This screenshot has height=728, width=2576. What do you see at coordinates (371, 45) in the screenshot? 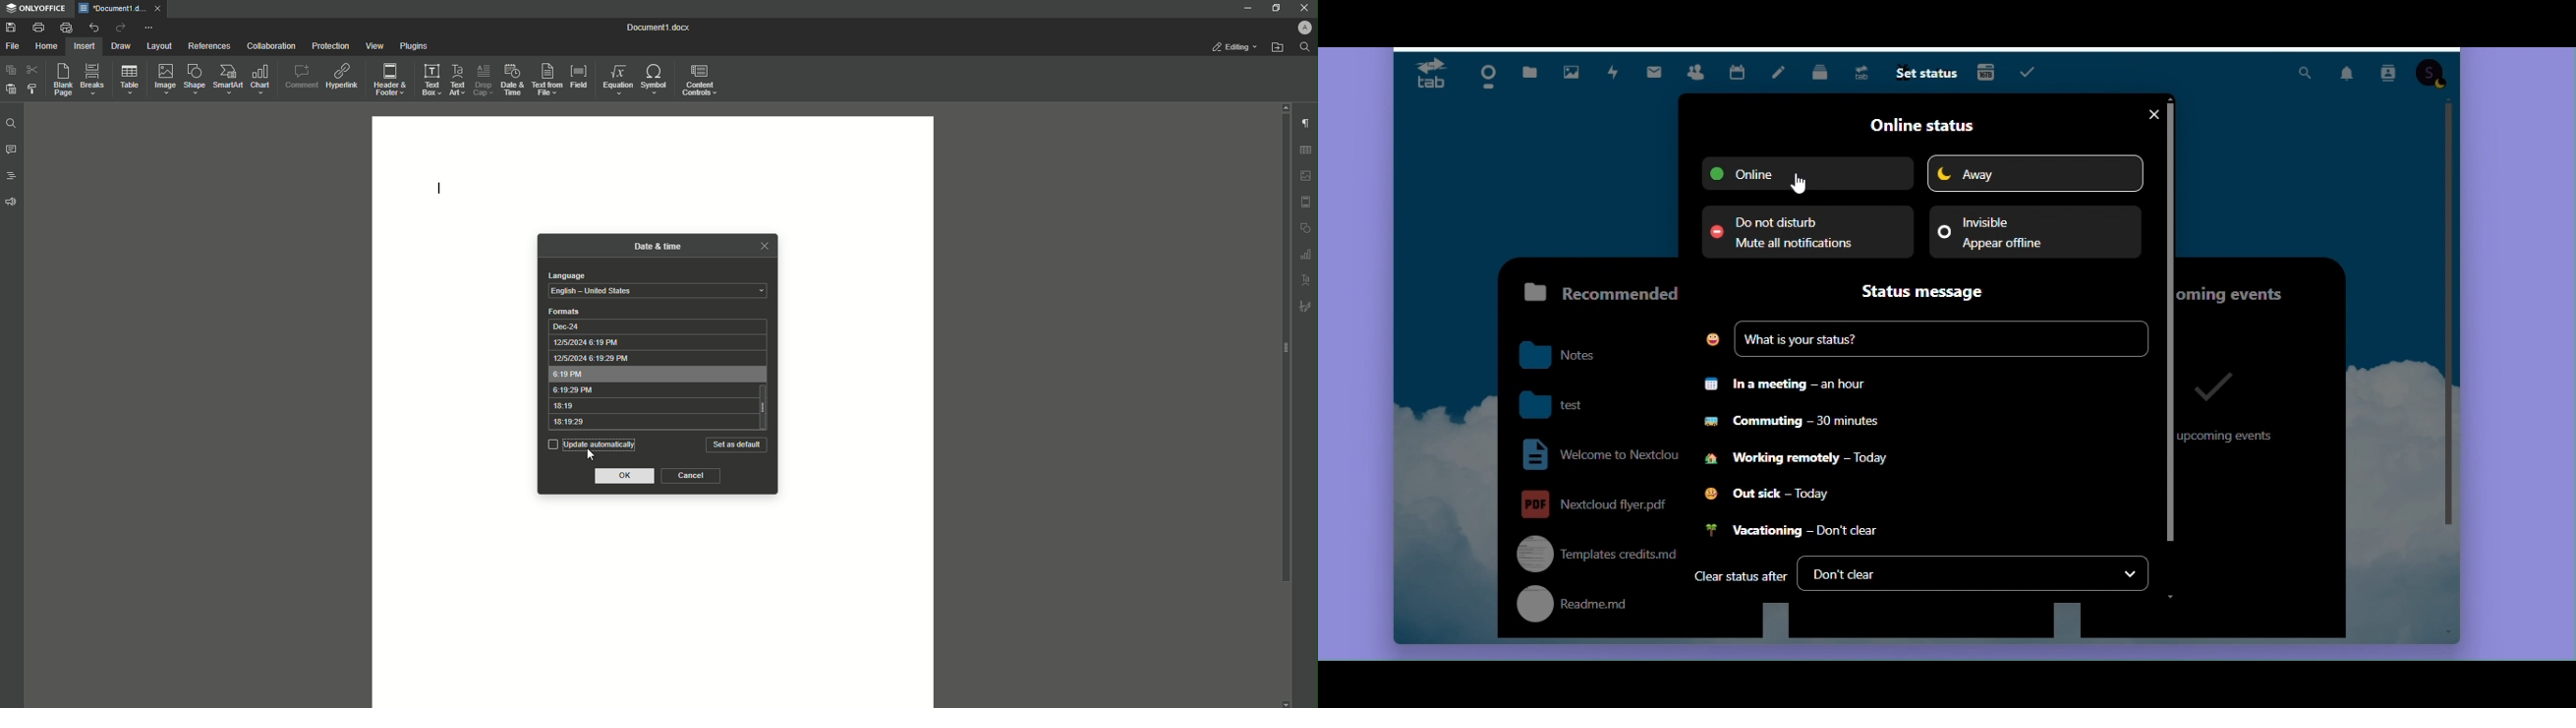
I see `View` at bounding box center [371, 45].